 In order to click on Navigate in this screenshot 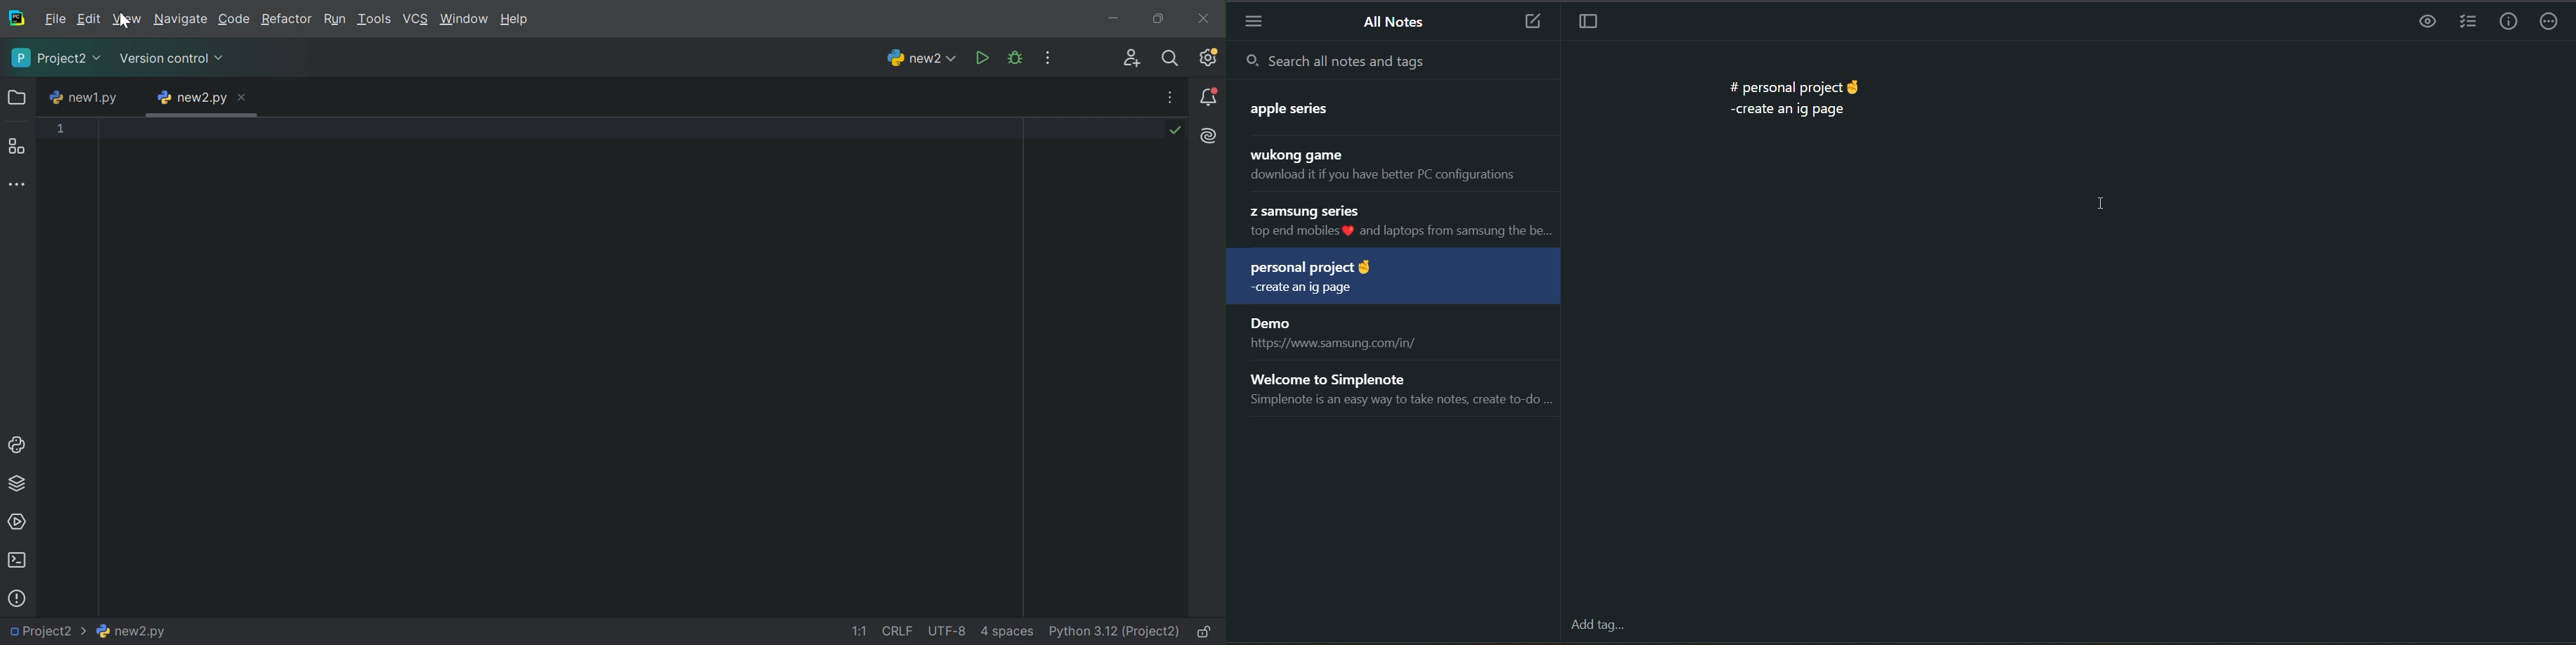, I will do `click(179, 19)`.